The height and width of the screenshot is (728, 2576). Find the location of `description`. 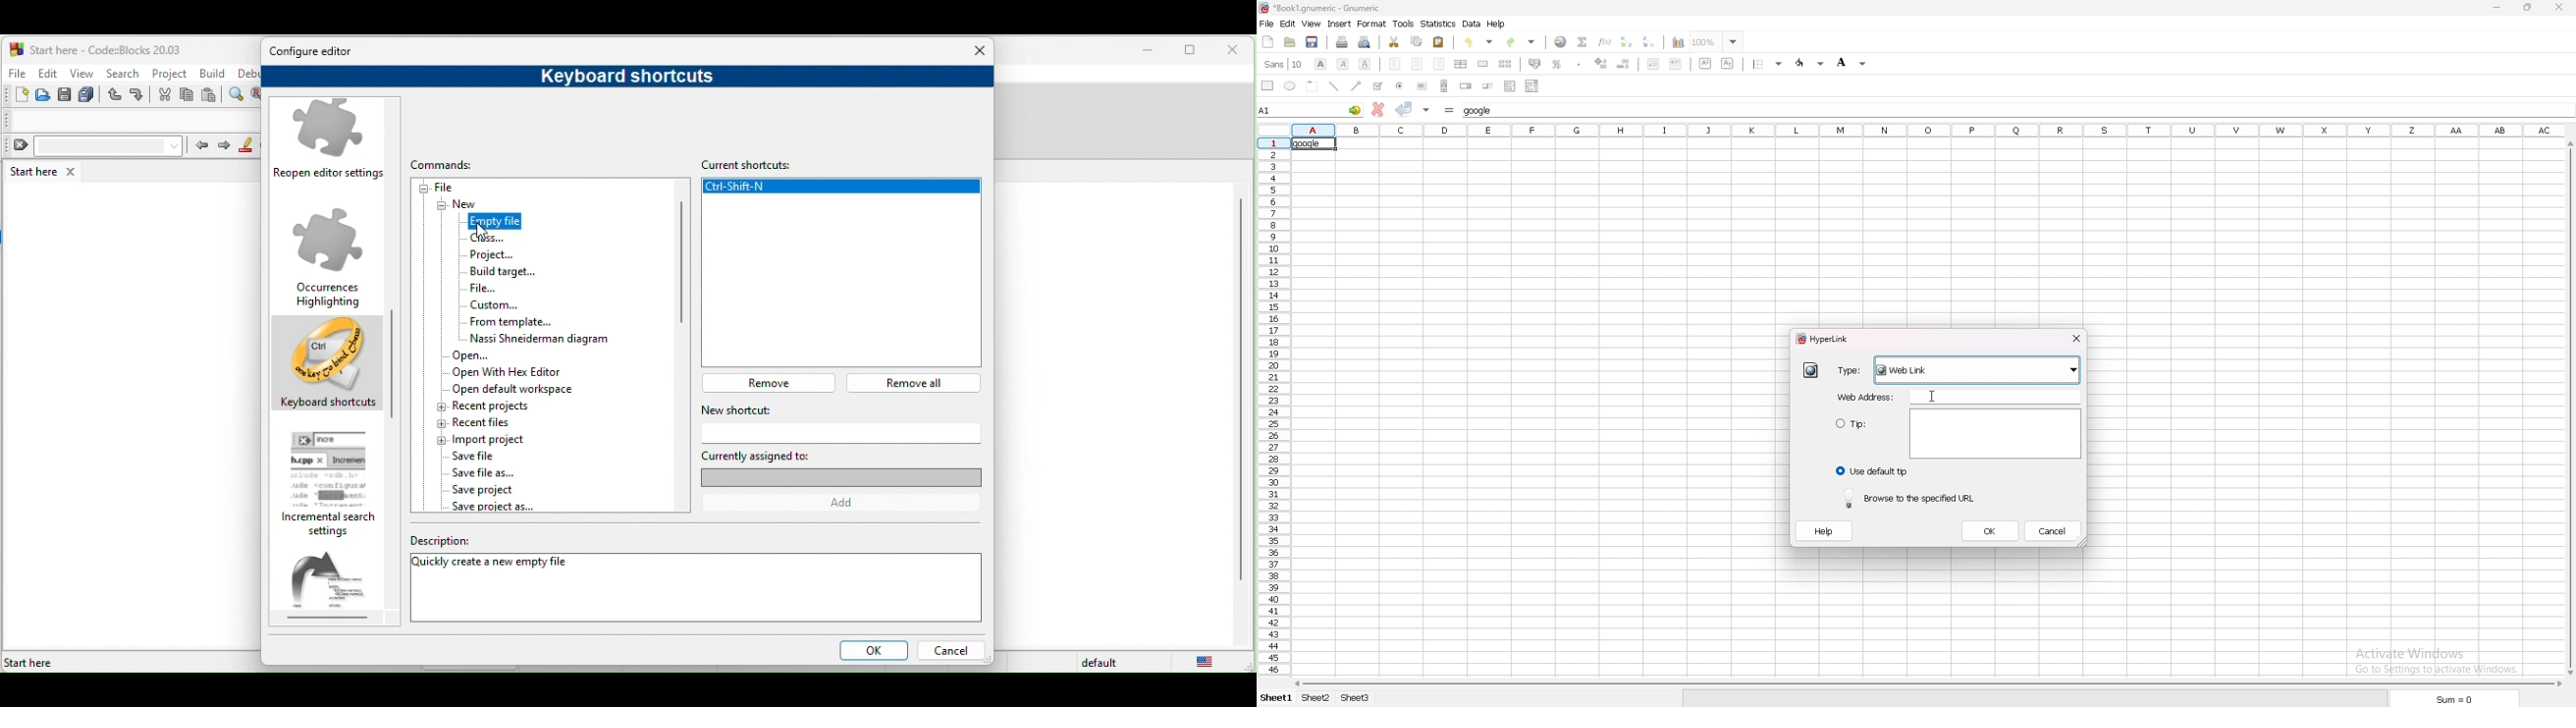

description is located at coordinates (486, 542).